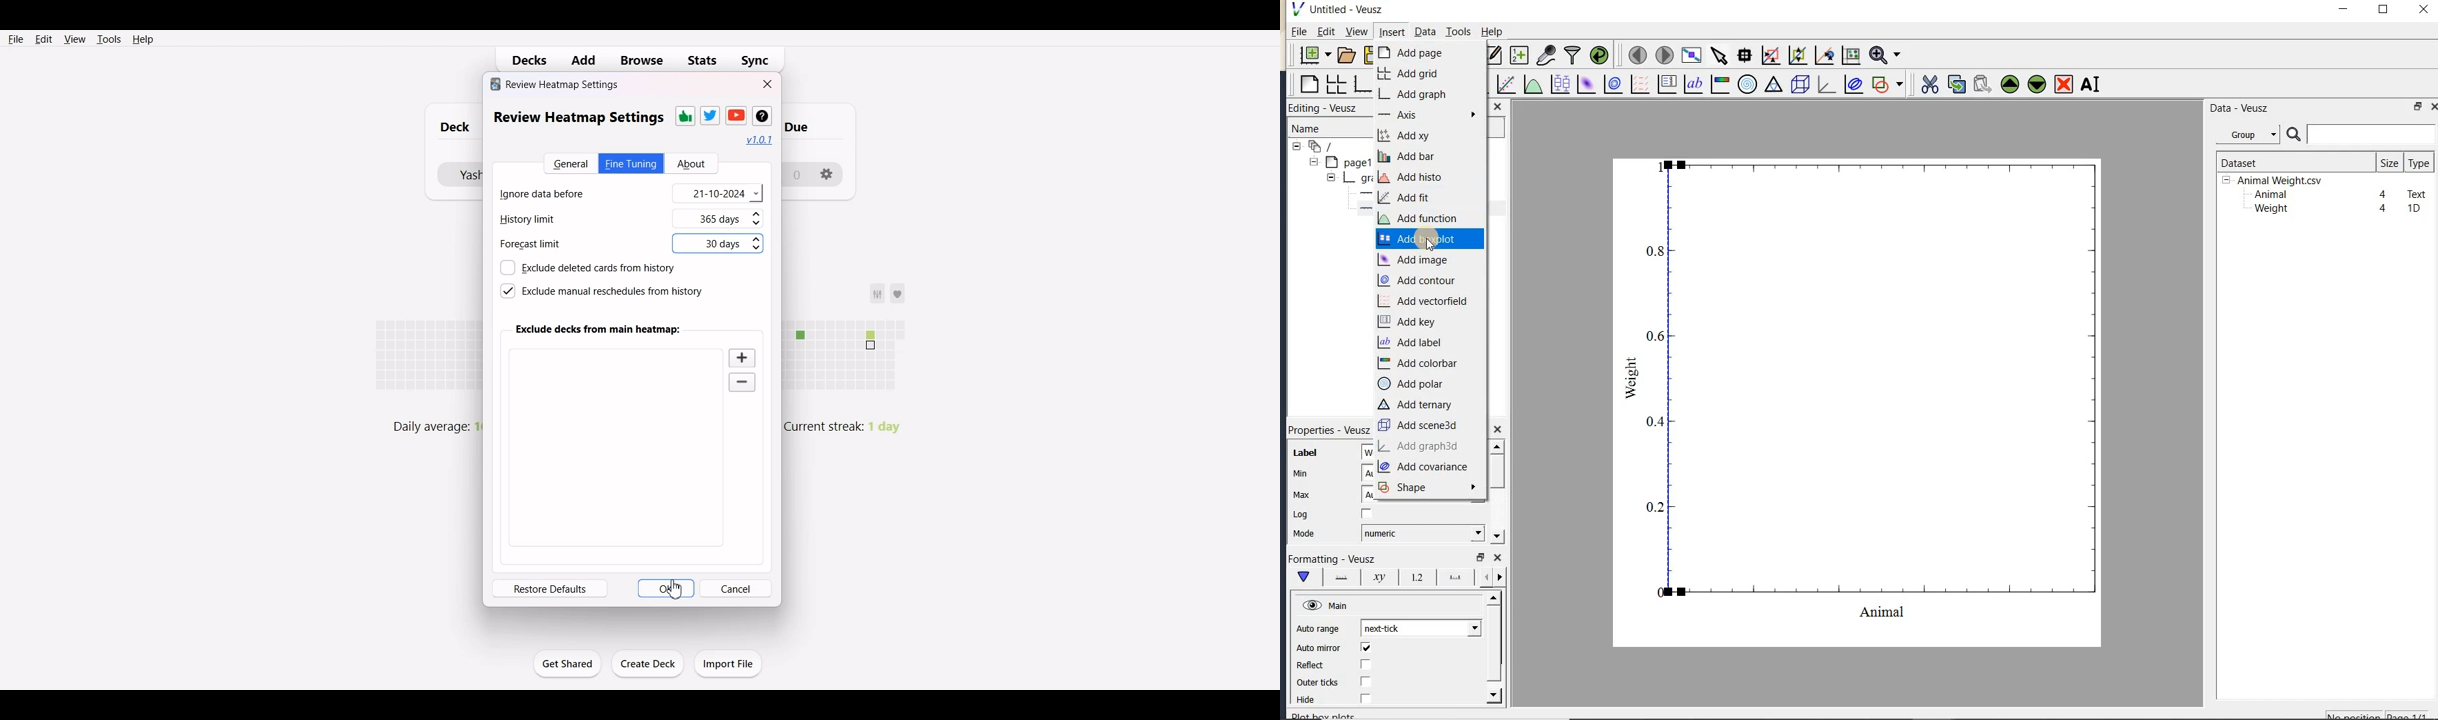 This screenshot has height=728, width=2464. What do you see at coordinates (1492, 32) in the screenshot?
I see `Help` at bounding box center [1492, 32].